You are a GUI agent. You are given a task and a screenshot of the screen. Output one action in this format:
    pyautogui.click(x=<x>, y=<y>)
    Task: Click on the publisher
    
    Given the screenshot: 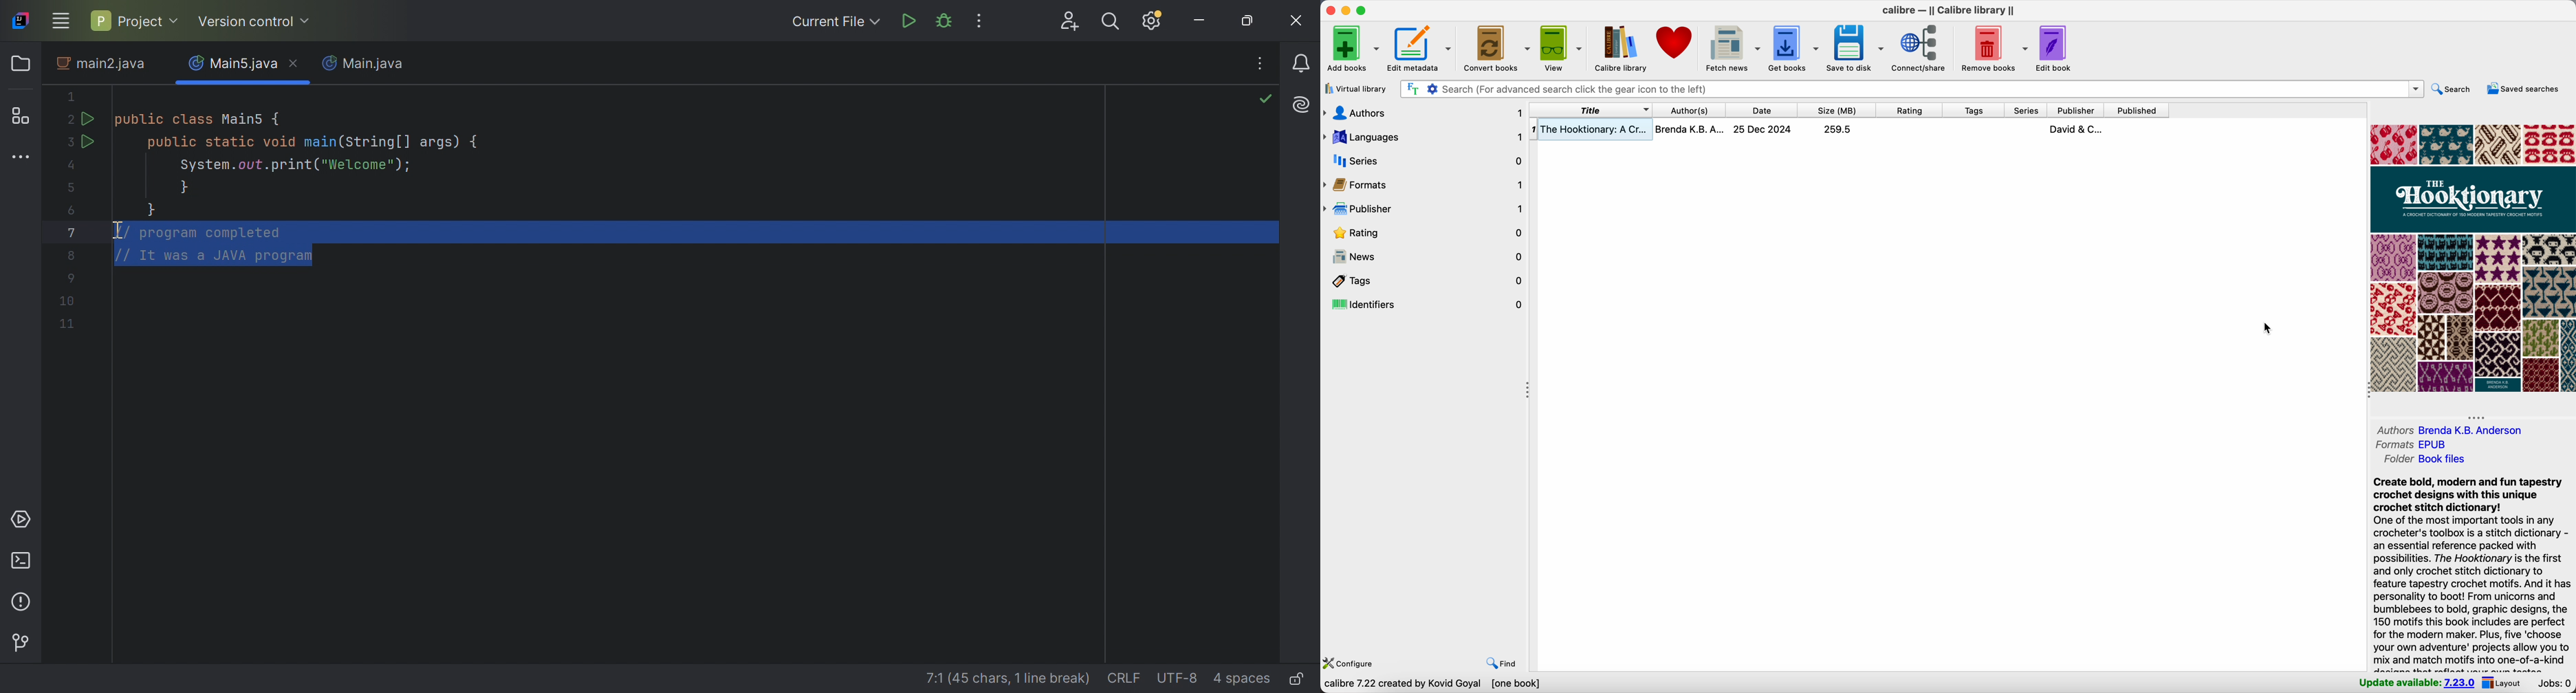 What is the action you would take?
    pyautogui.click(x=2077, y=110)
    